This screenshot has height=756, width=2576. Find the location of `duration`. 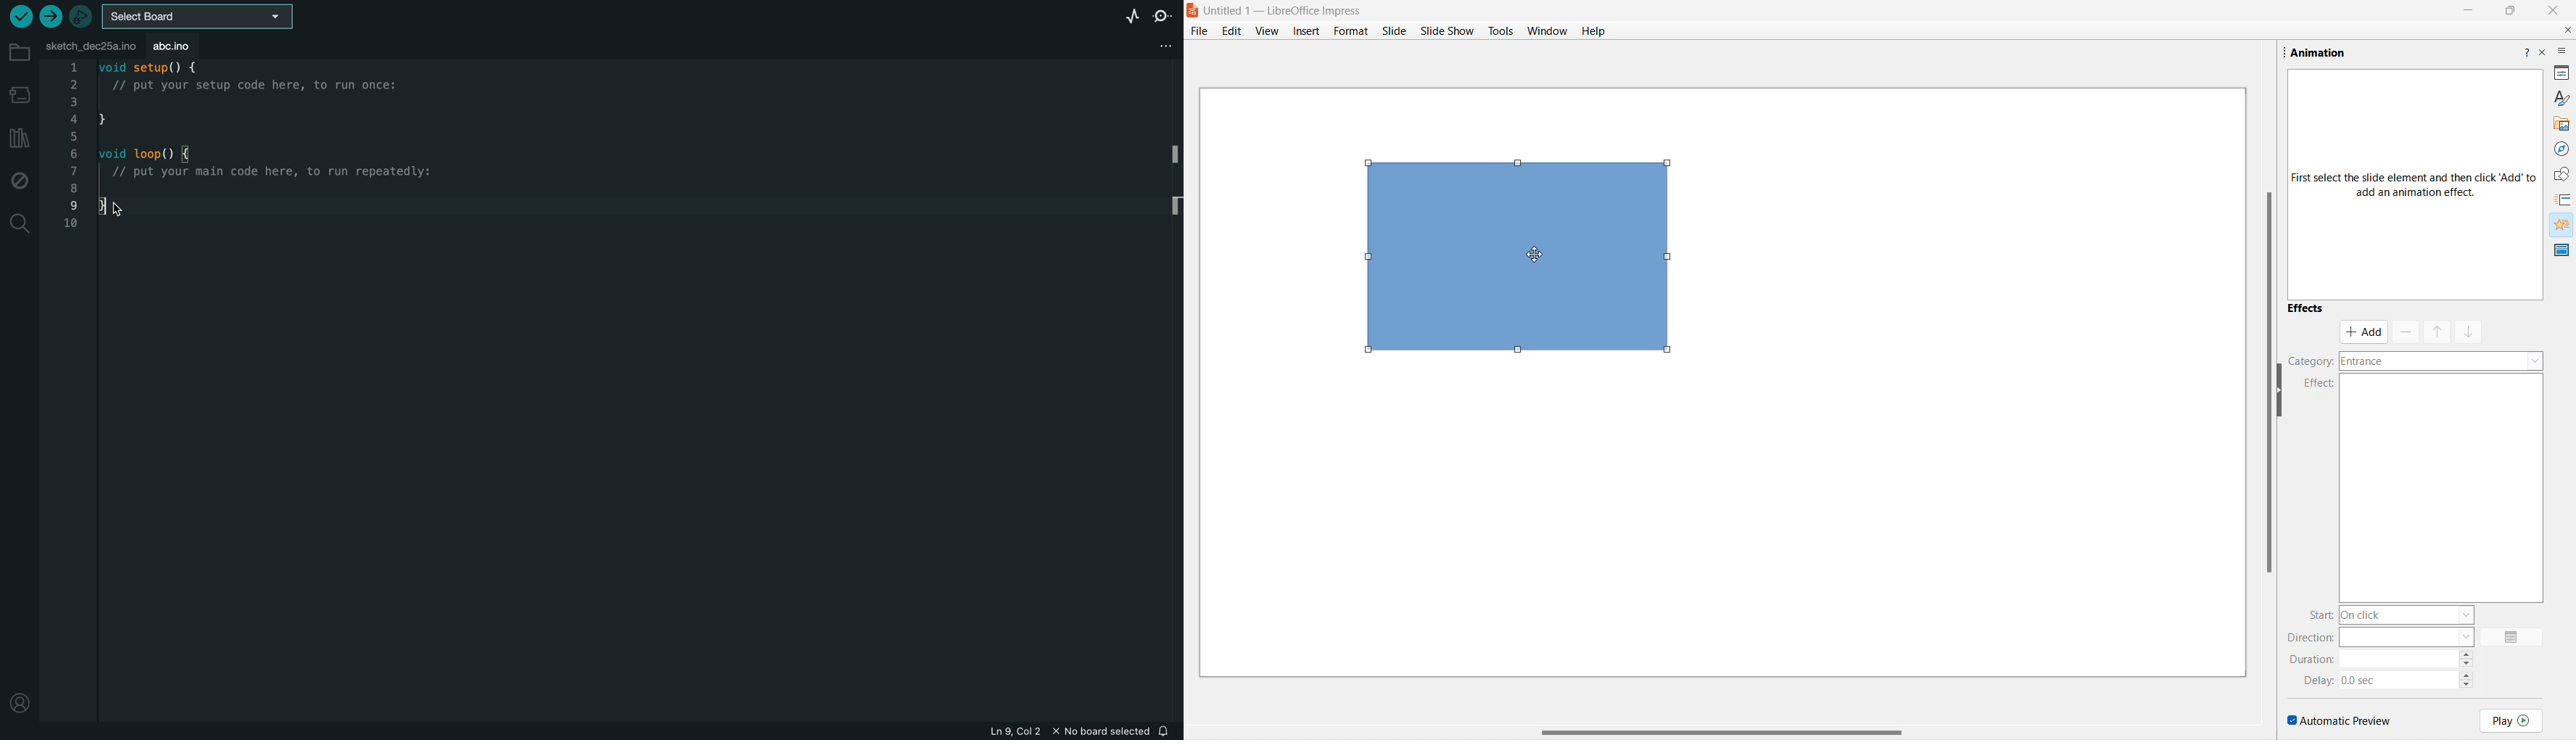

duration is located at coordinates (2315, 659).